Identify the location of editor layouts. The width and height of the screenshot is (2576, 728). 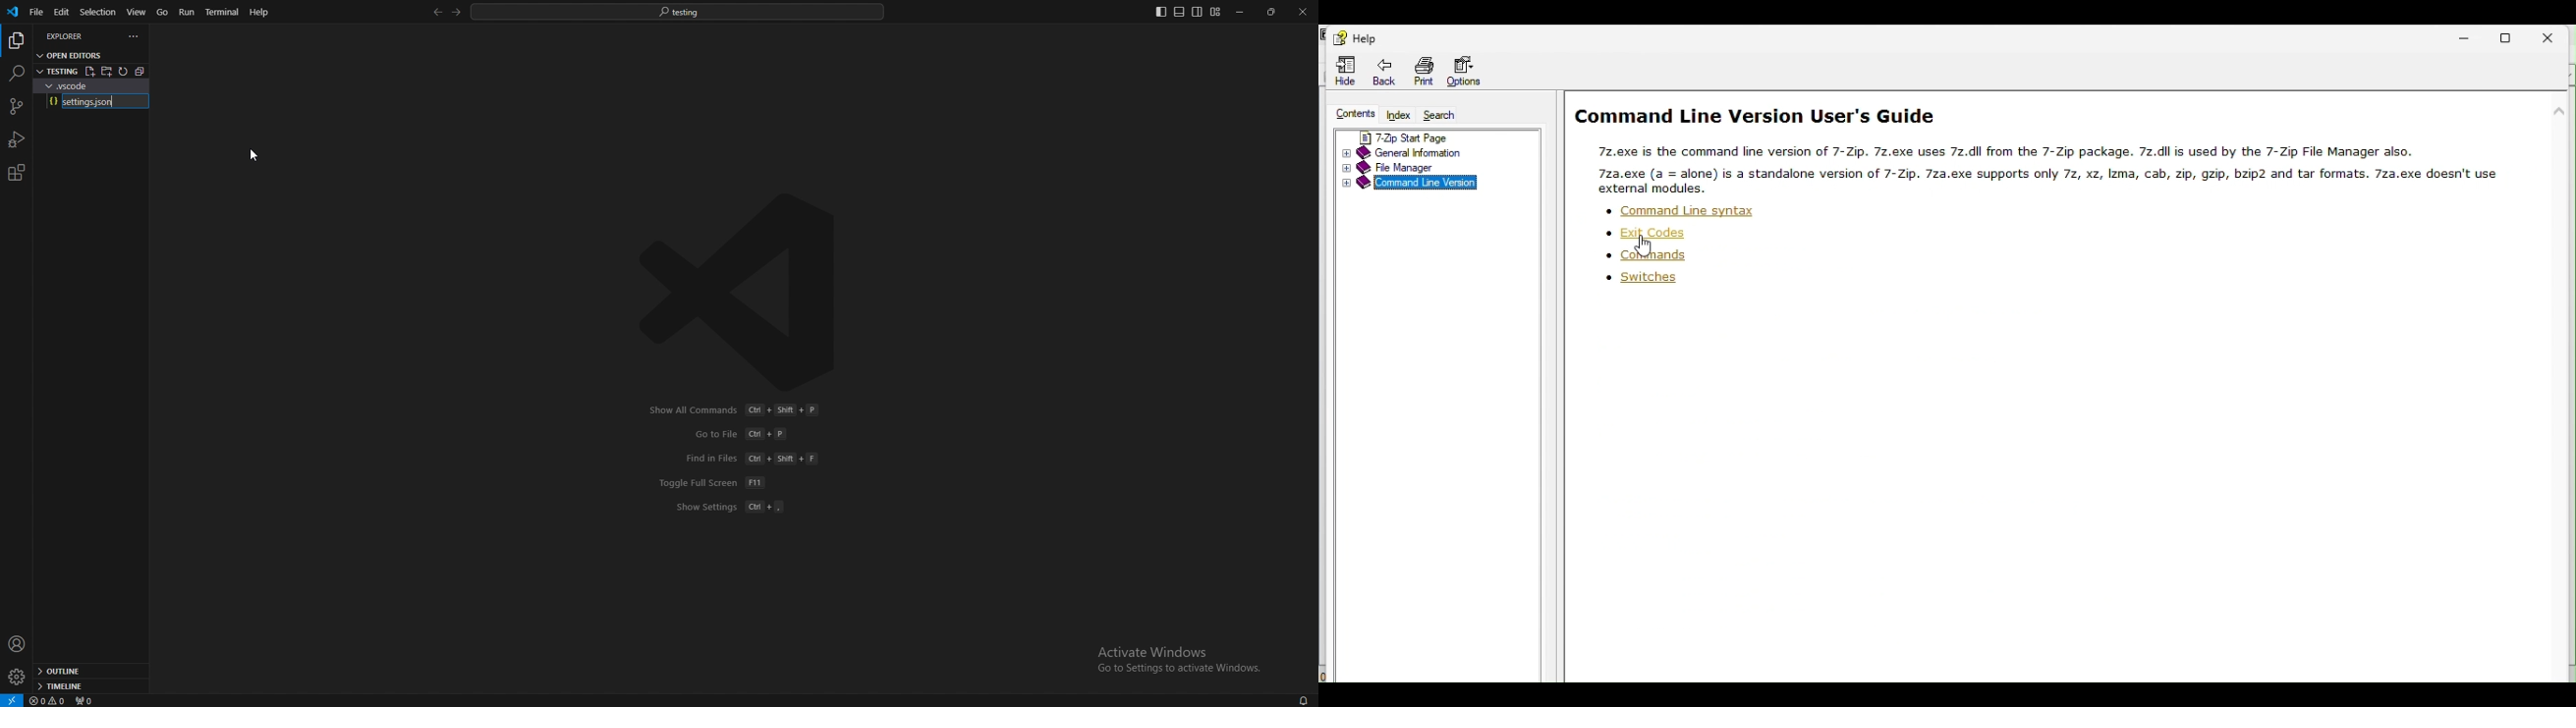
(1187, 12).